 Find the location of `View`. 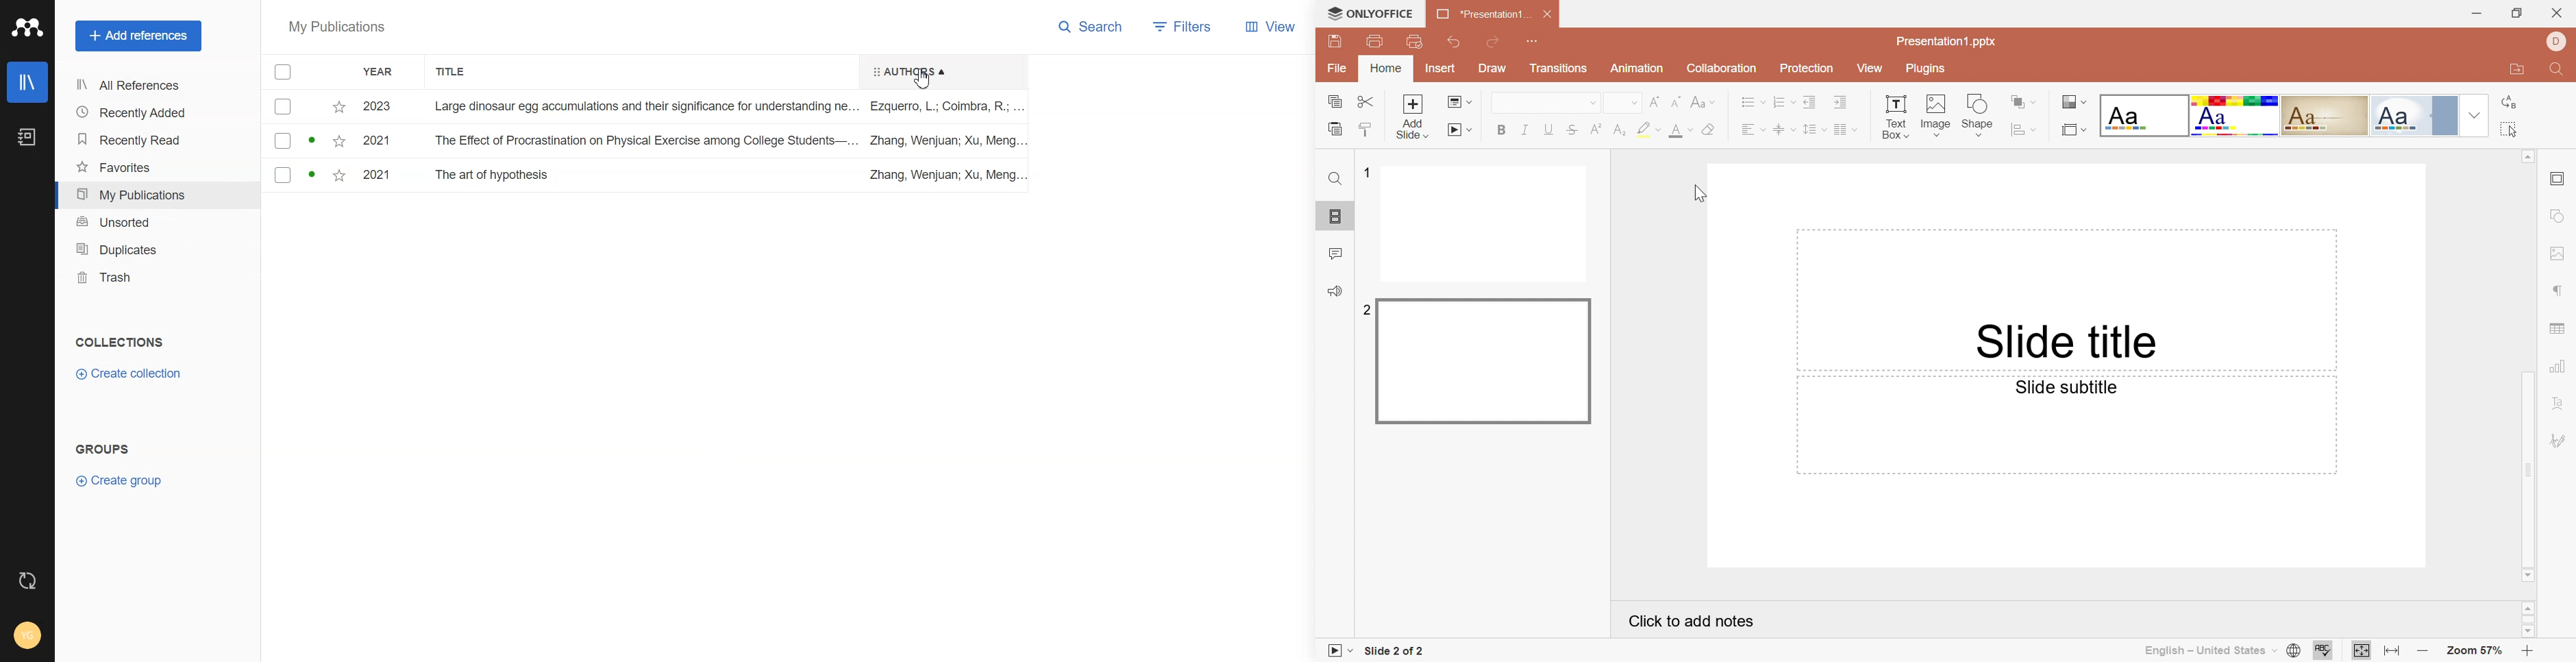

View is located at coordinates (1272, 26).